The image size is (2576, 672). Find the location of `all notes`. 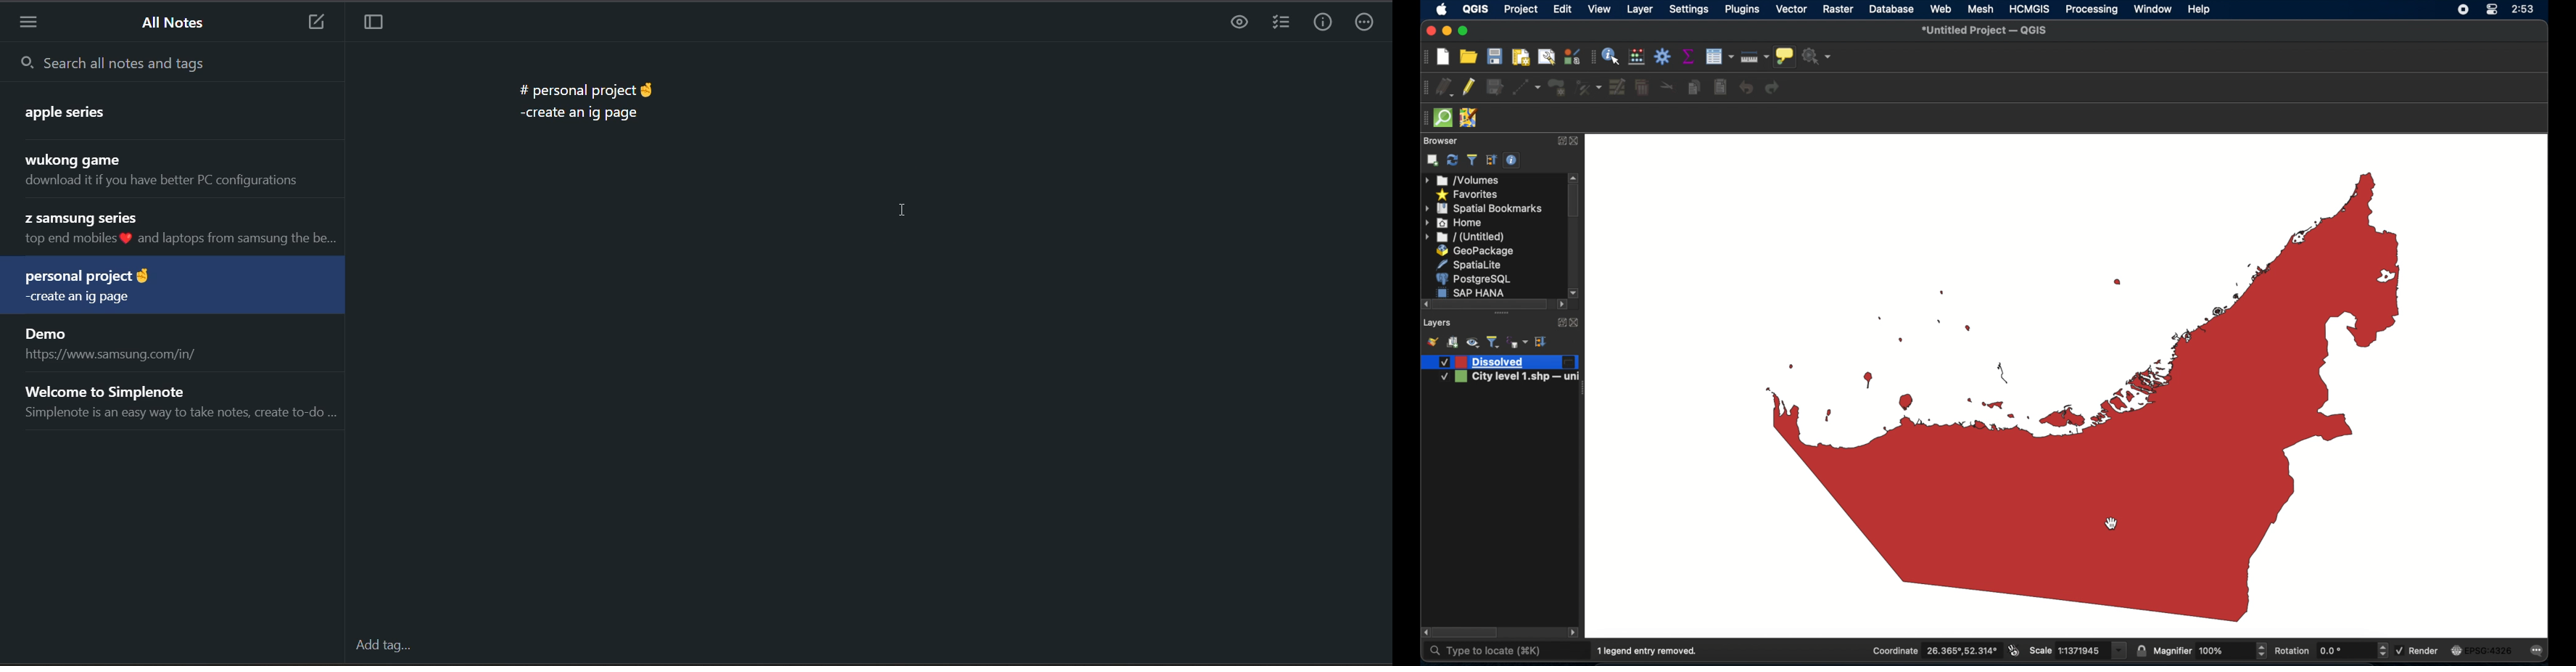

all notes is located at coordinates (169, 24).